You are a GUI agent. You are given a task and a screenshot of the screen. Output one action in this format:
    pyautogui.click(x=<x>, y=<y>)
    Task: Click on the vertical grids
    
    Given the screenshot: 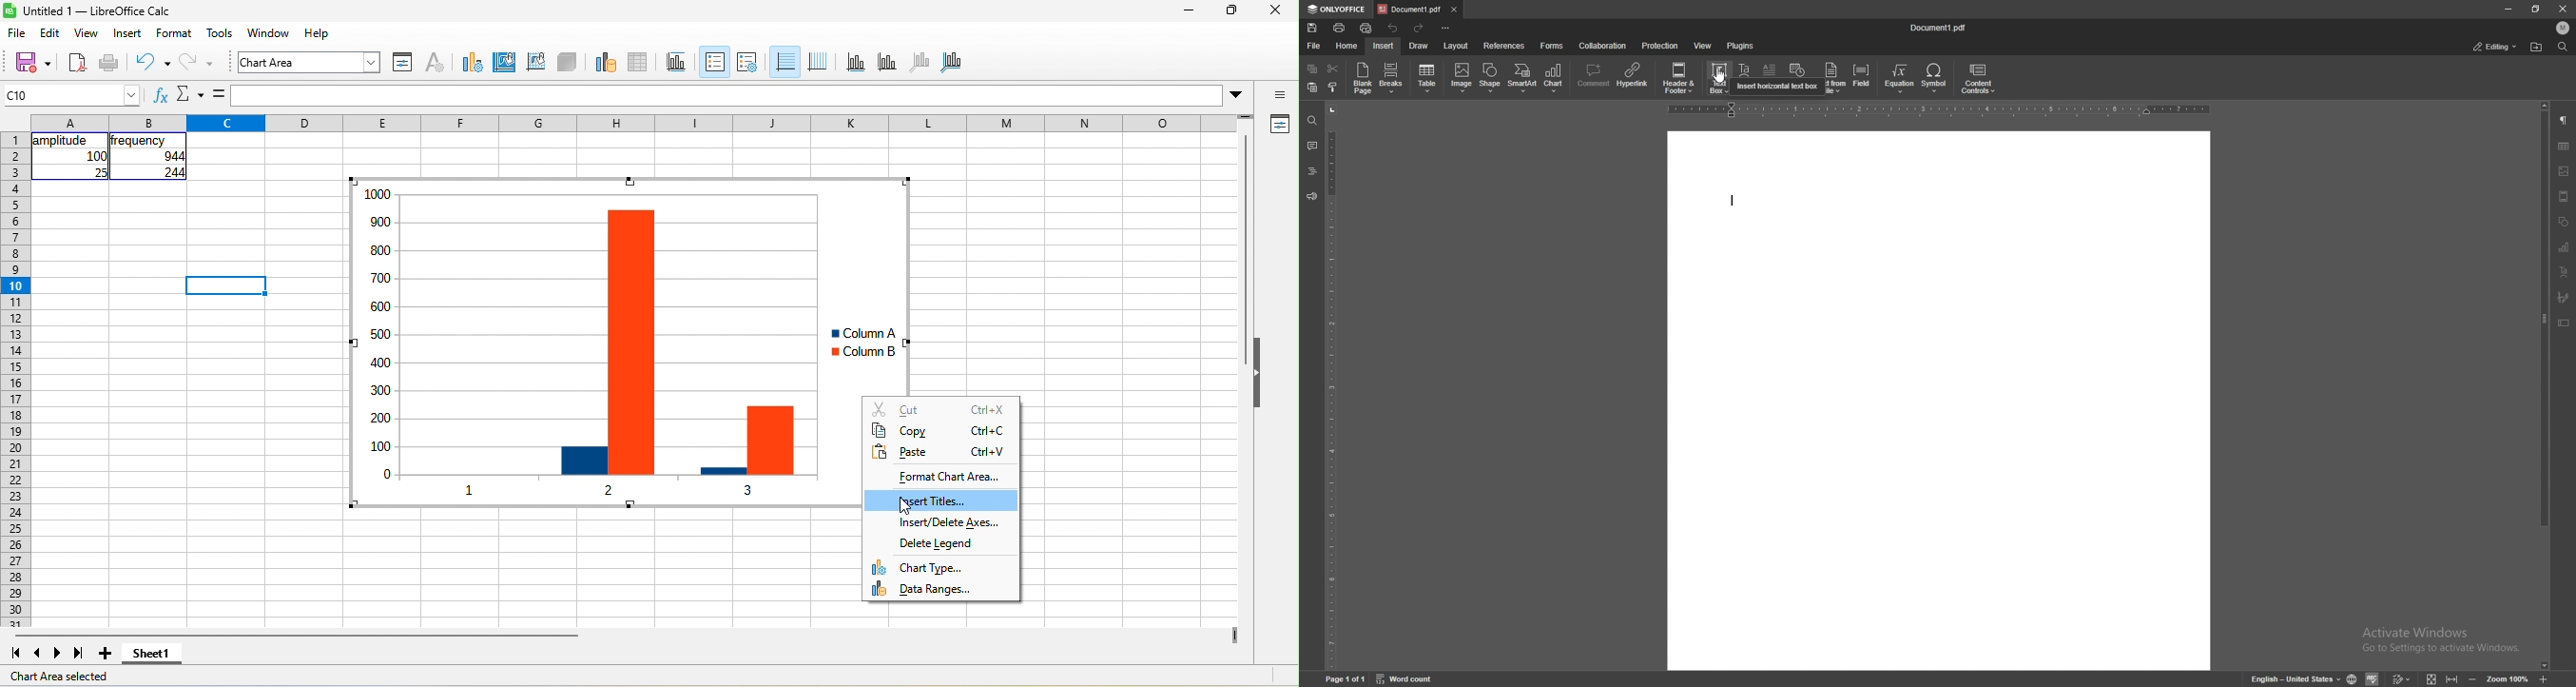 What is the action you would take?
    pyautogui.click(x=818, y=63)
    